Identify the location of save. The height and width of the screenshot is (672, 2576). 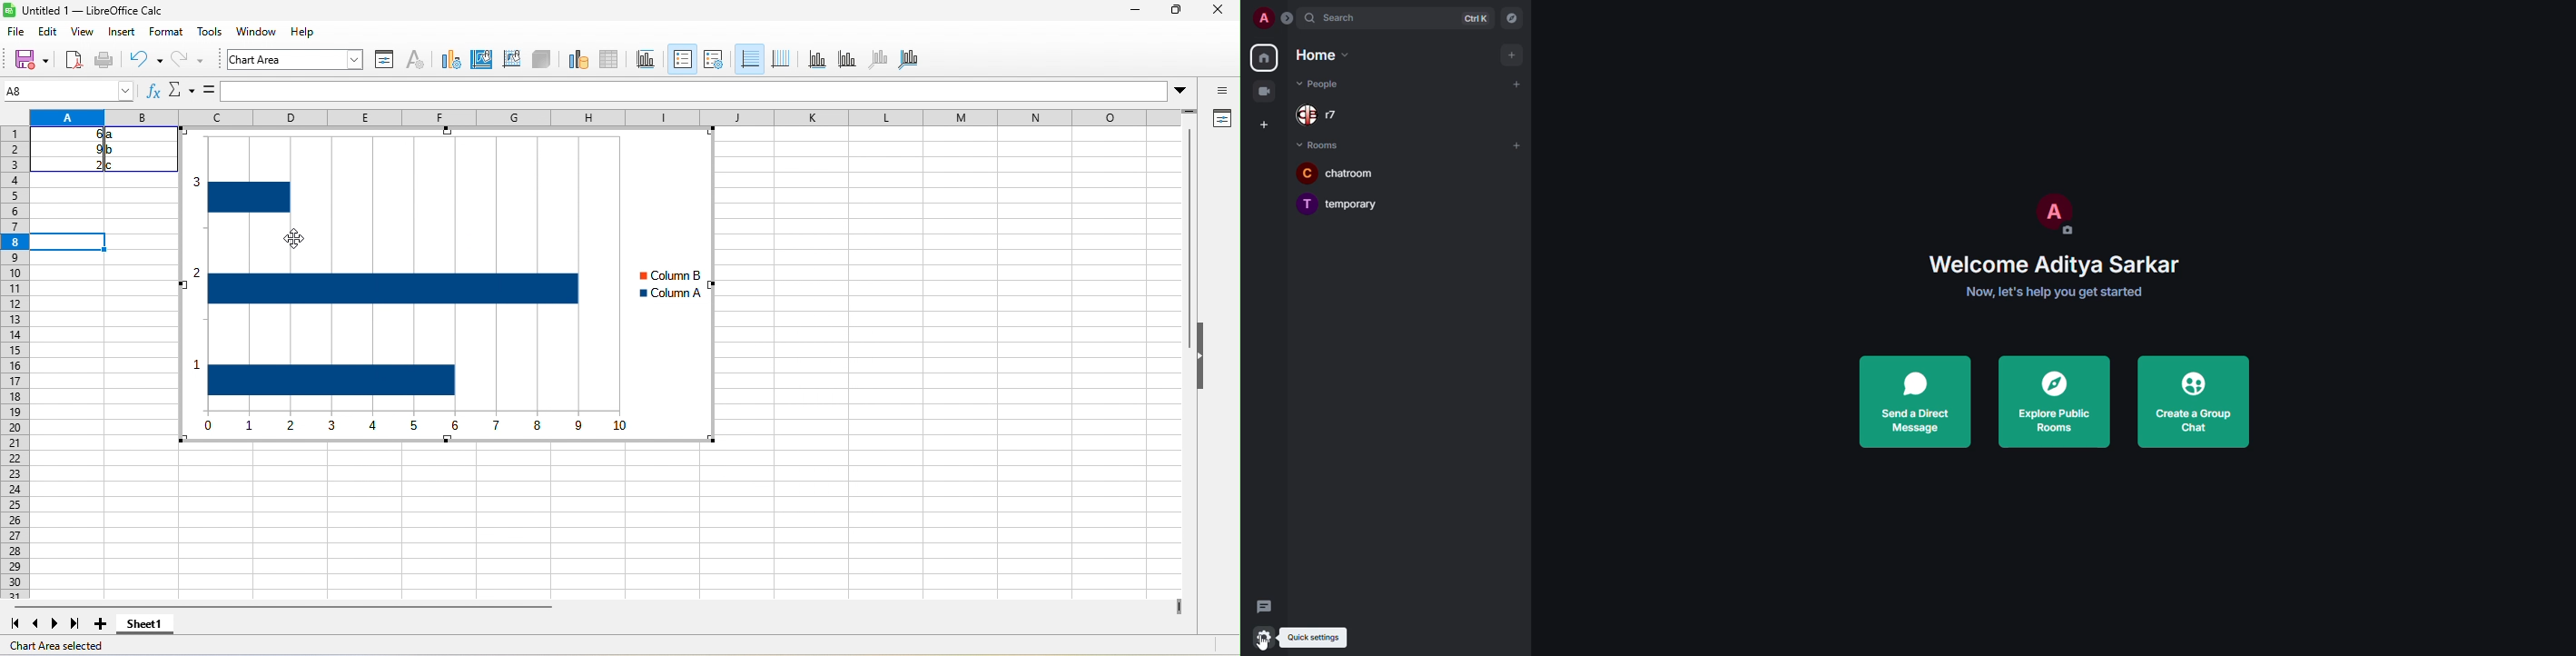
(105, 58).